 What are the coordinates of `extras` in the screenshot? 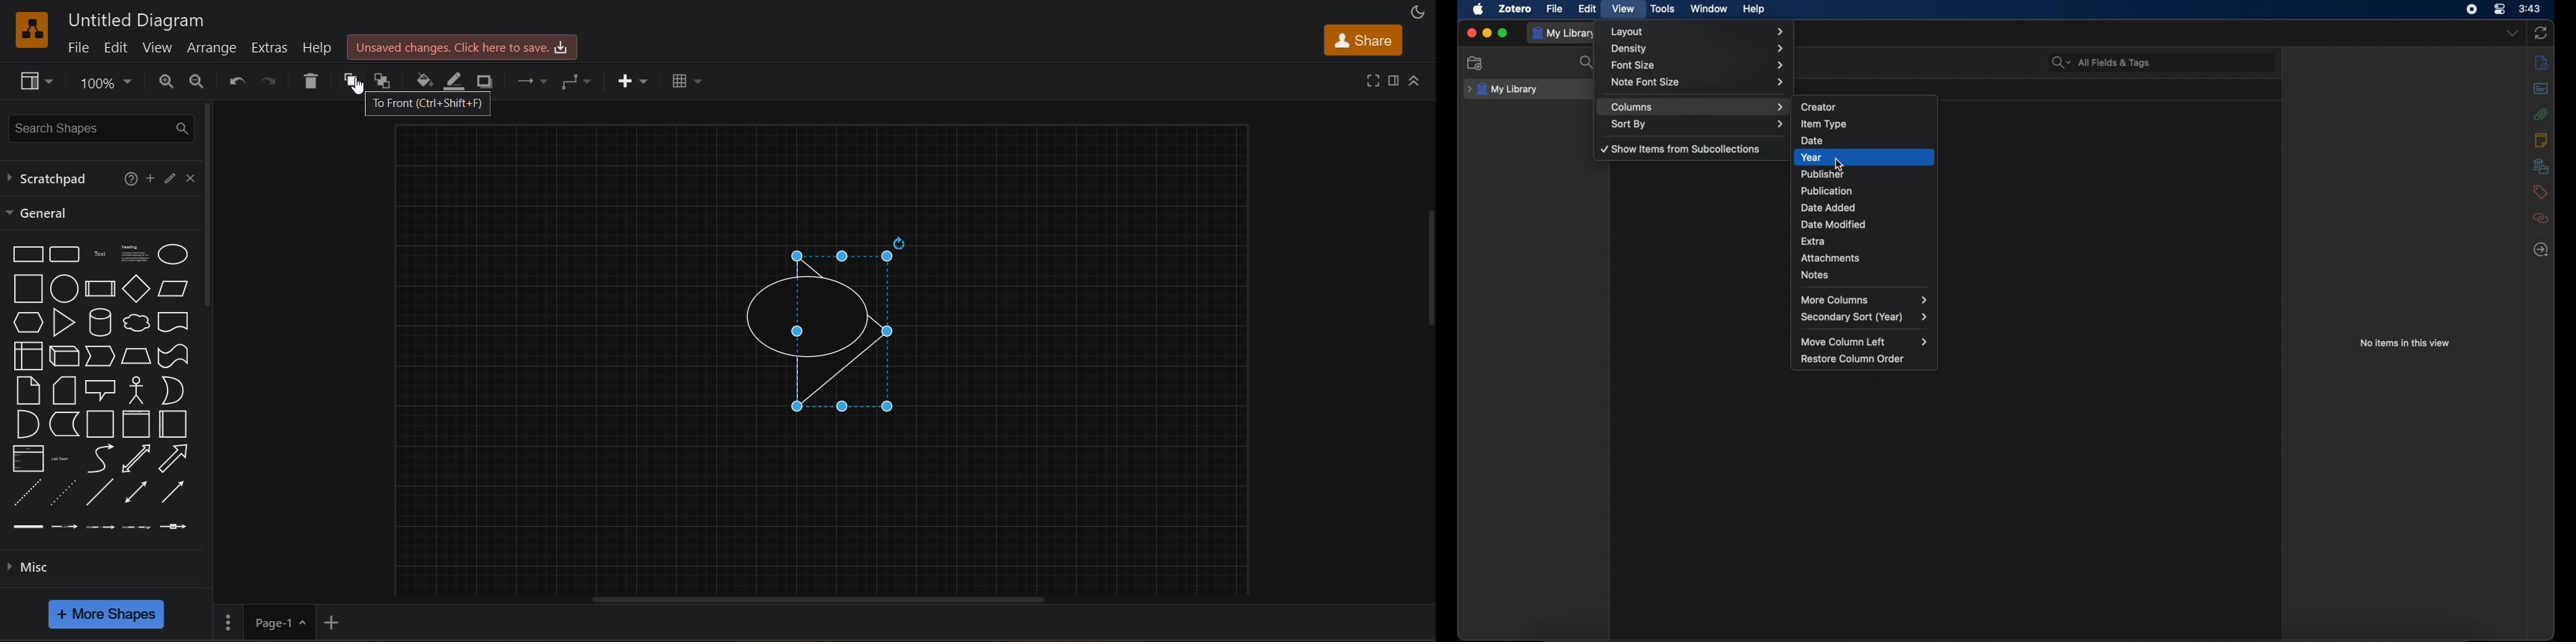 It's located at (269, 46).